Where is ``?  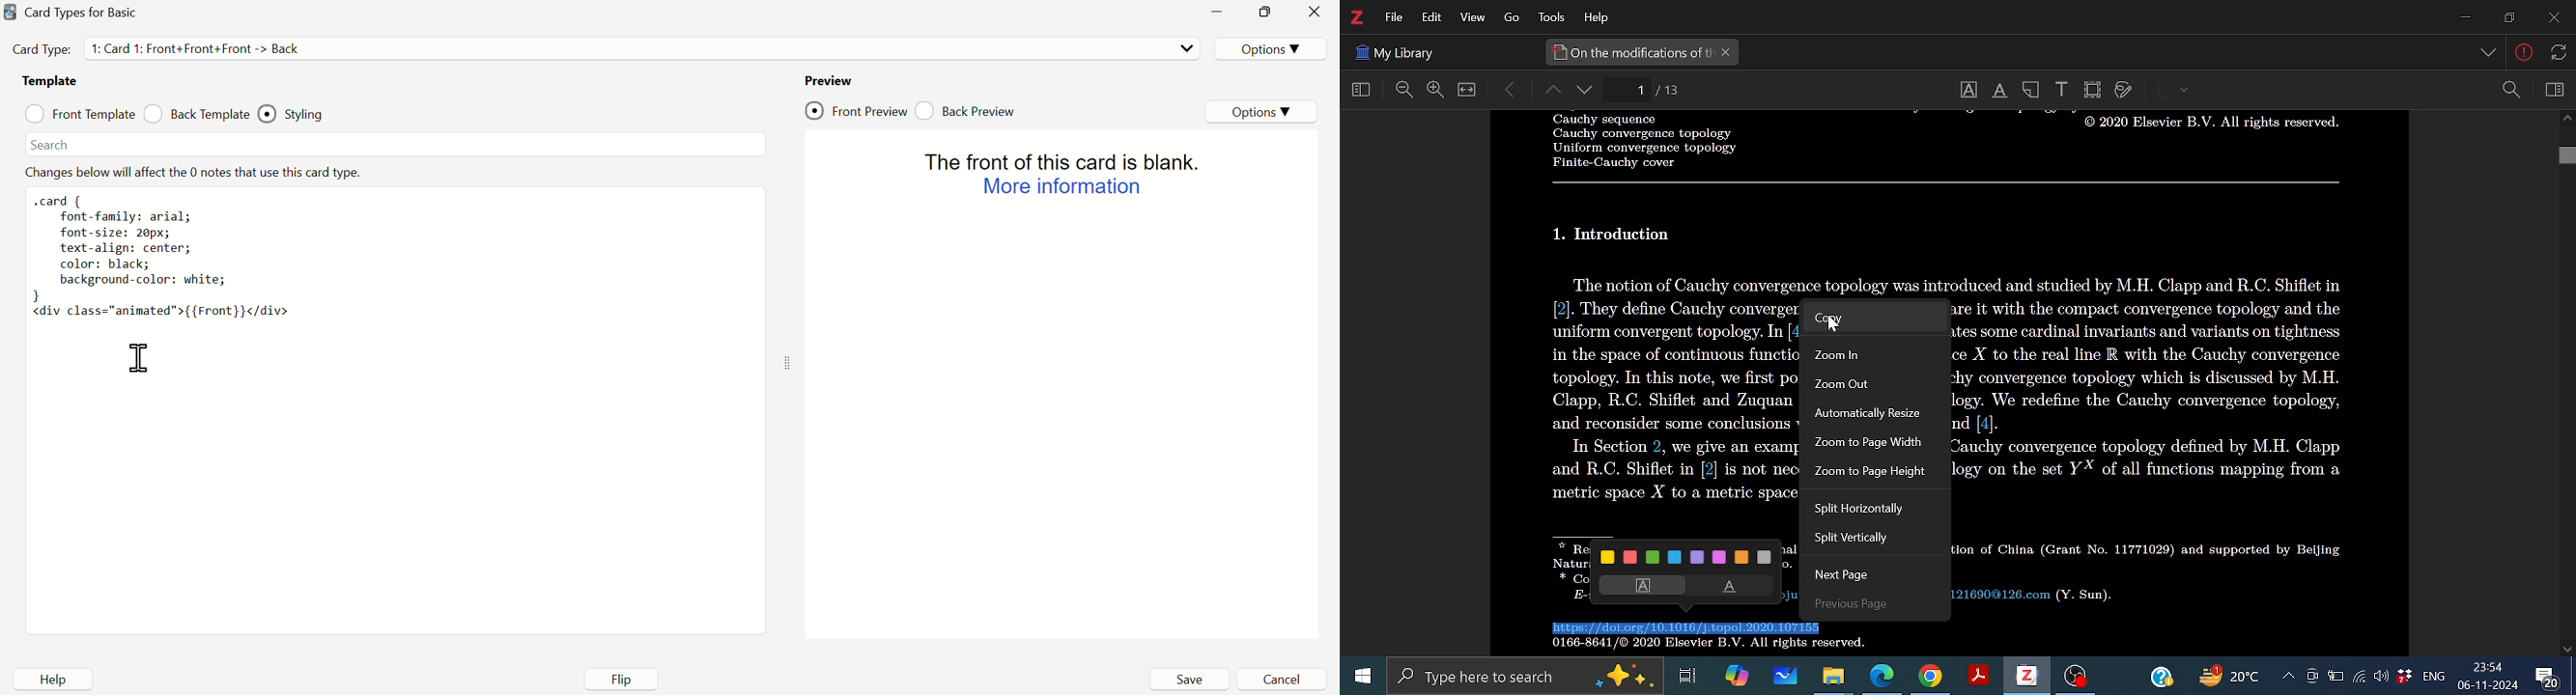  is located at coordinates (1616, 235).